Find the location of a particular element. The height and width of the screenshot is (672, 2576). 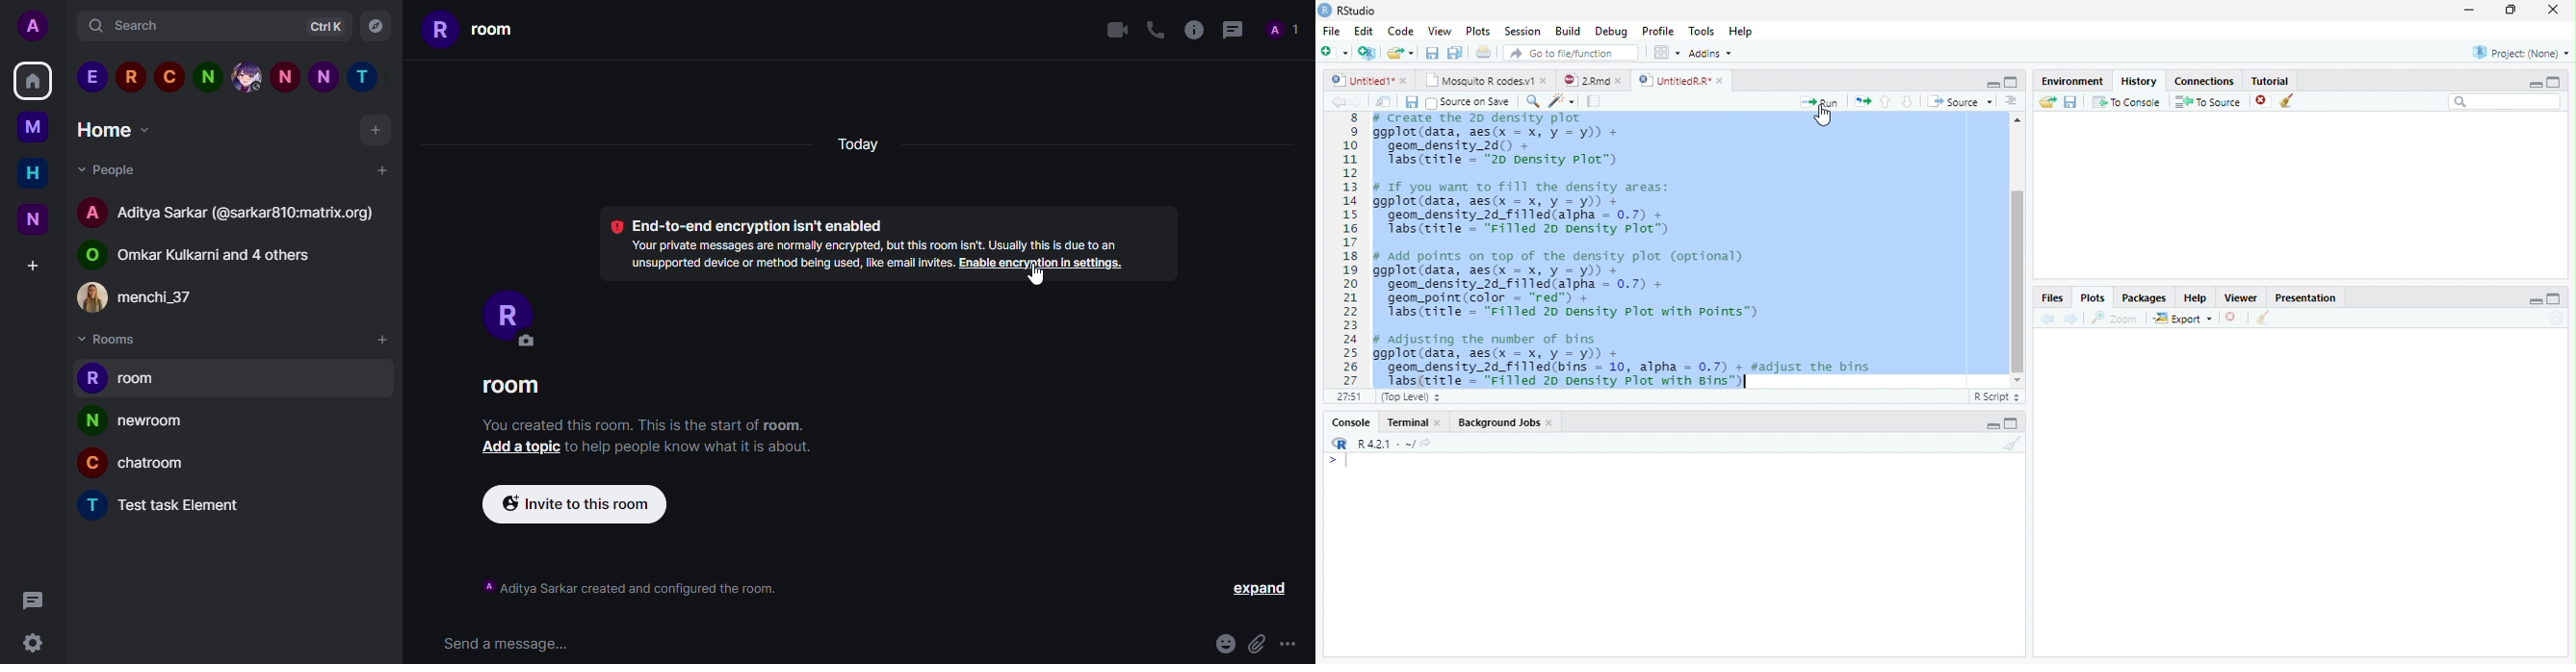

threads is located at coordinates (30, 599).